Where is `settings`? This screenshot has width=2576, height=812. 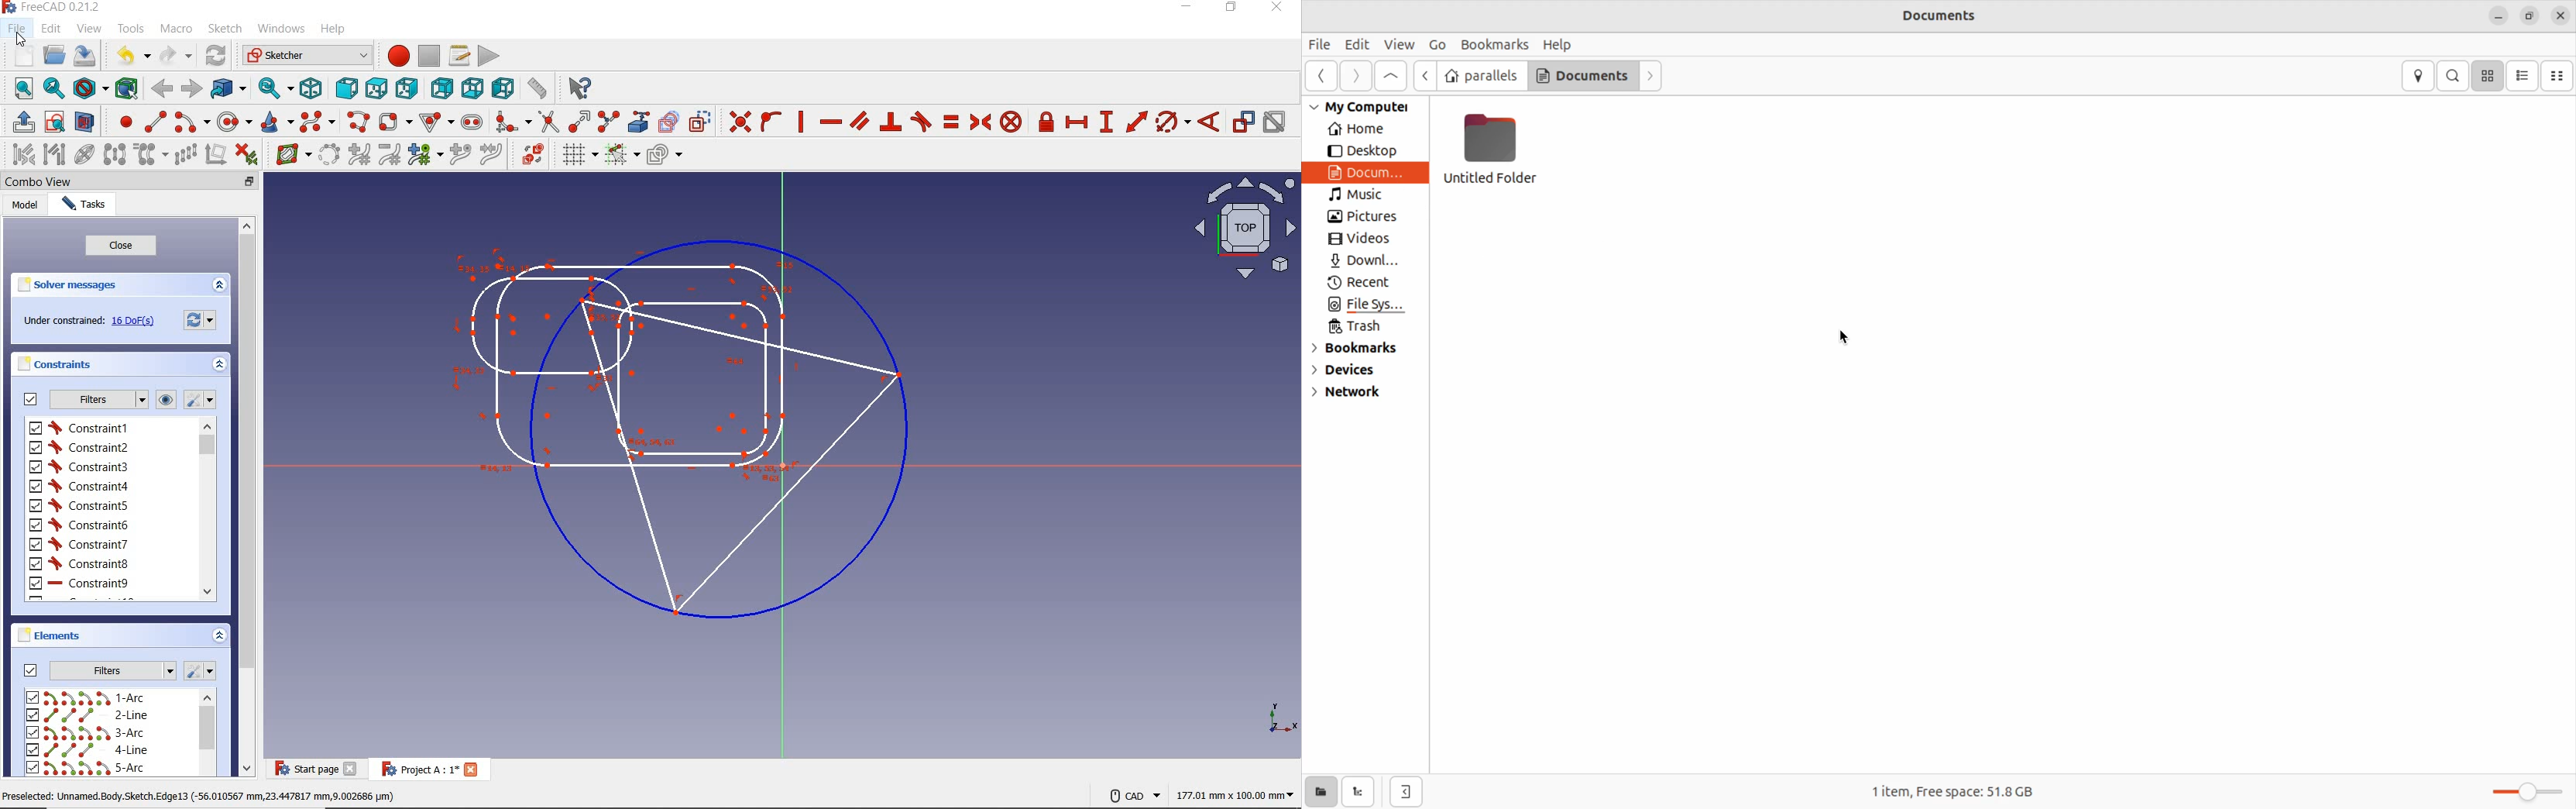 settings is located at coordinates (201, 671).